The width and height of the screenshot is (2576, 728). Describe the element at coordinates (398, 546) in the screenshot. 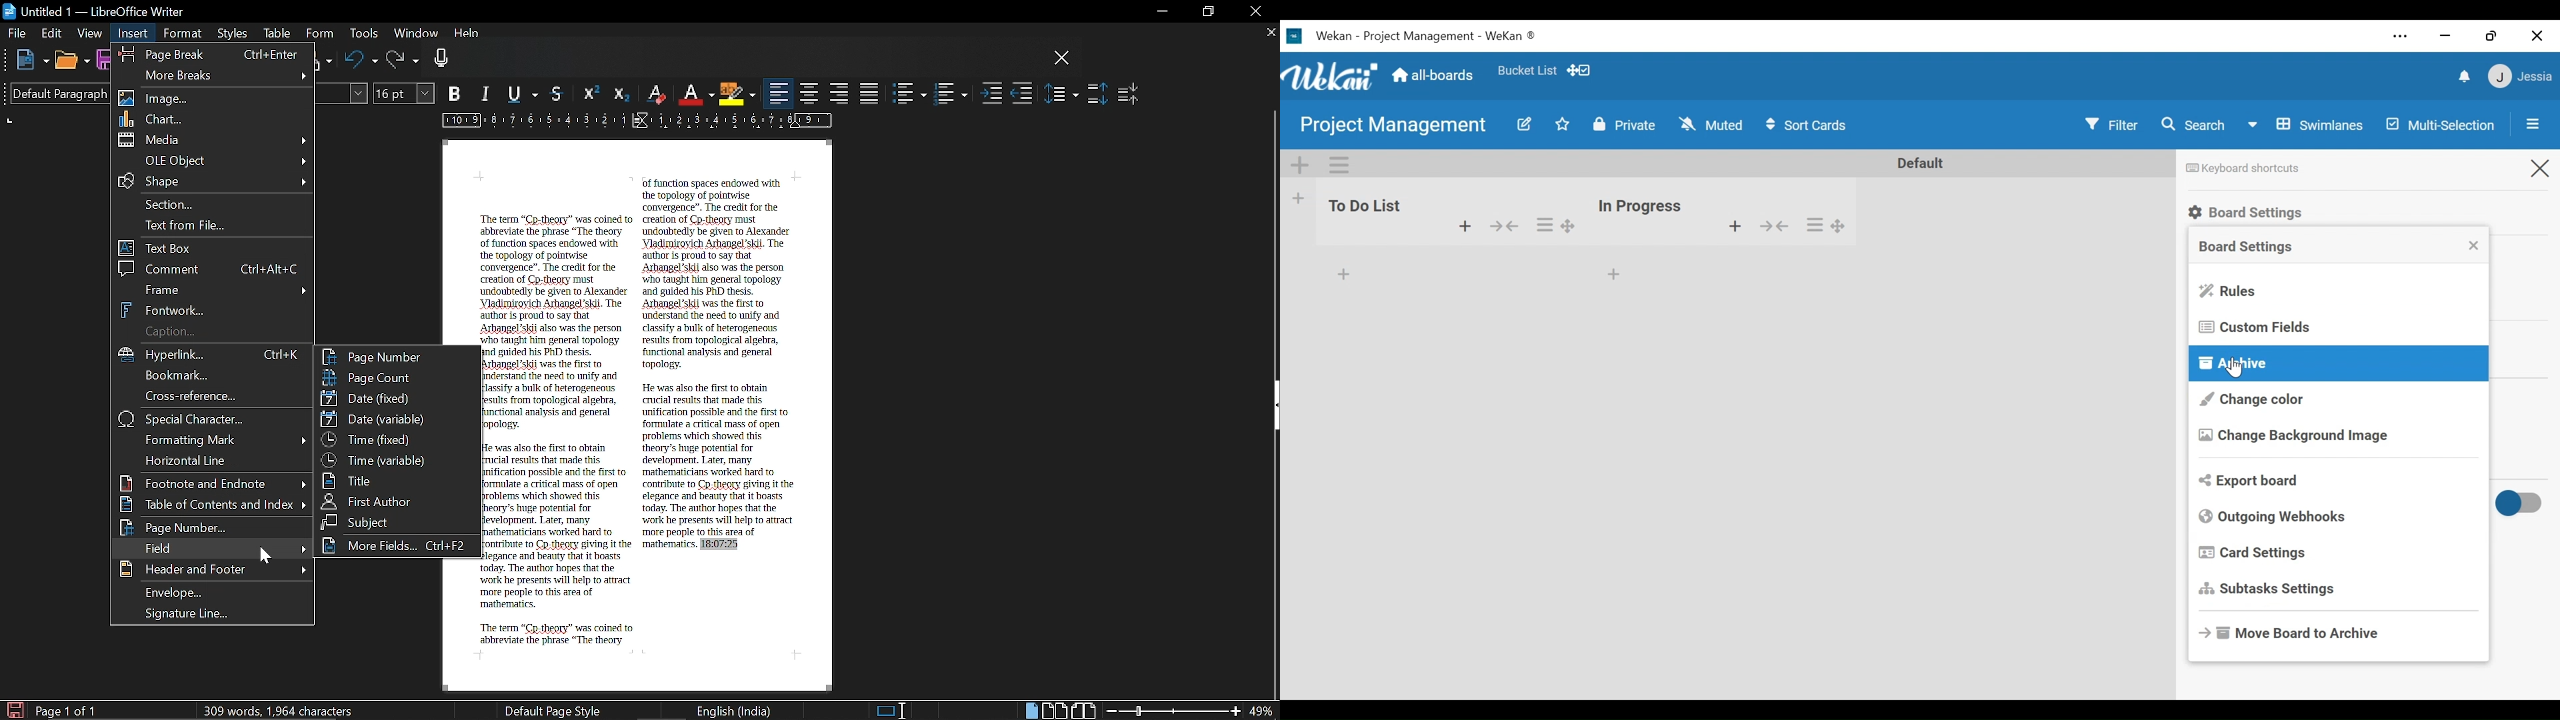

I see `More fields` at that location.